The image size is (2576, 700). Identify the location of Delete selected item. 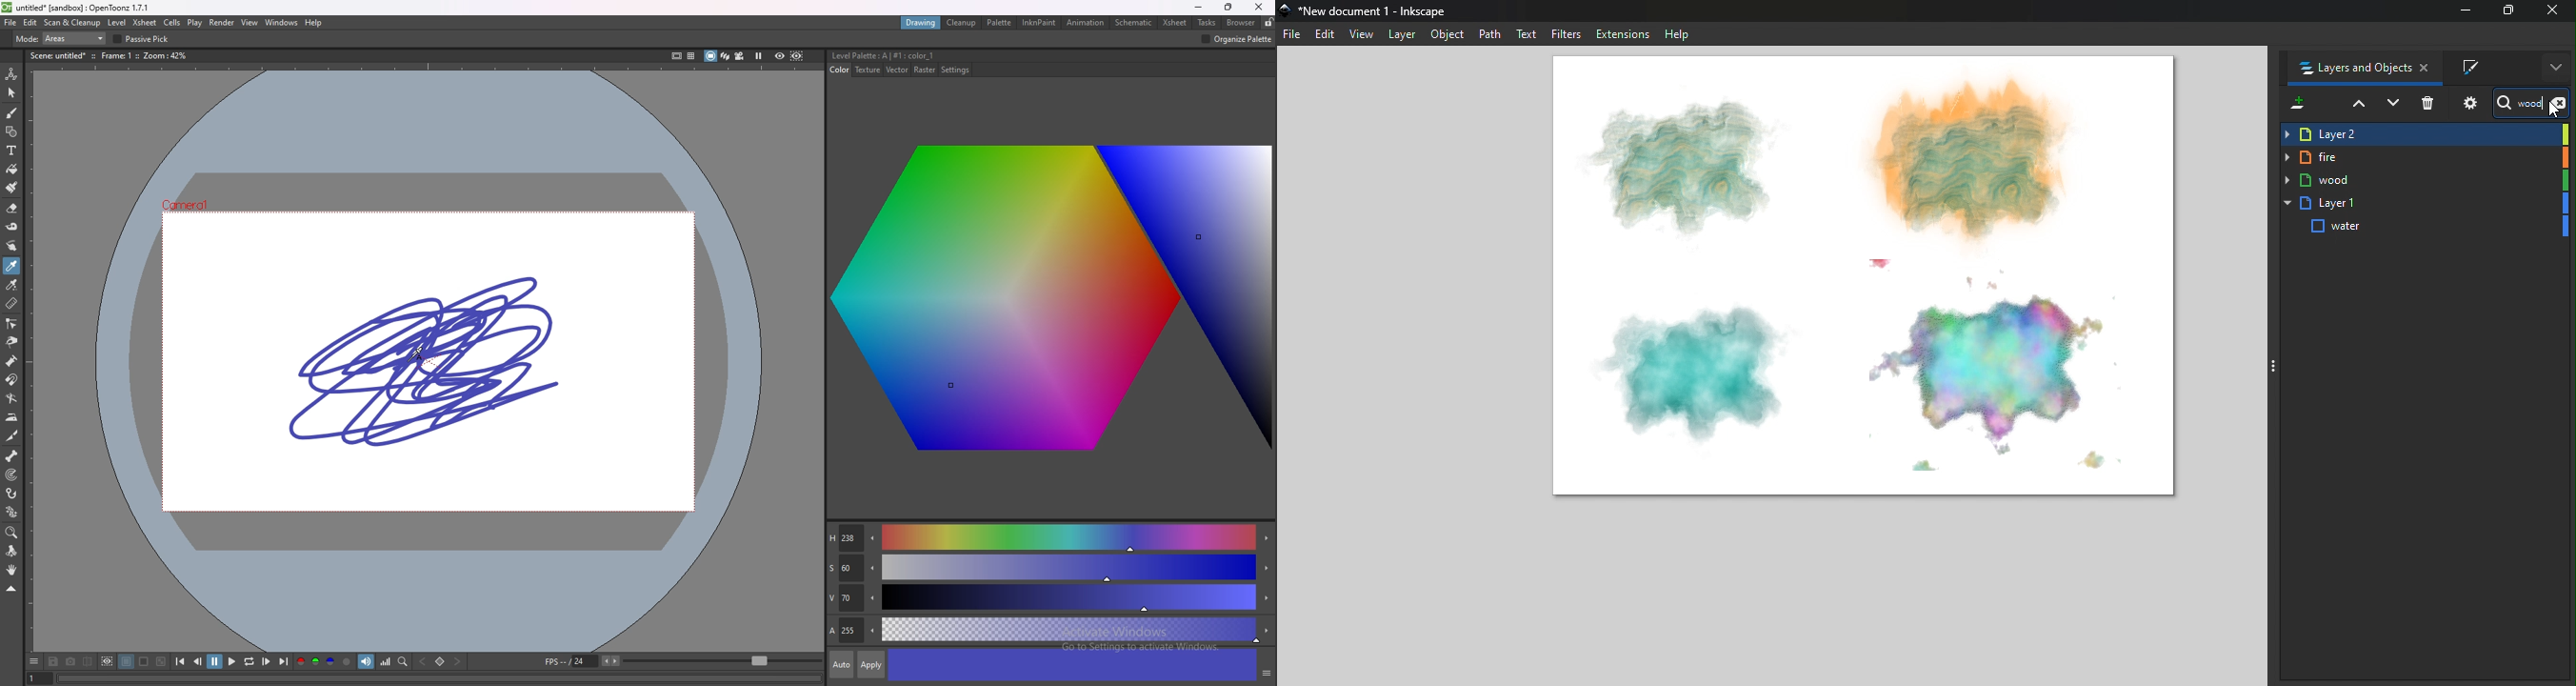
(2436, 105).